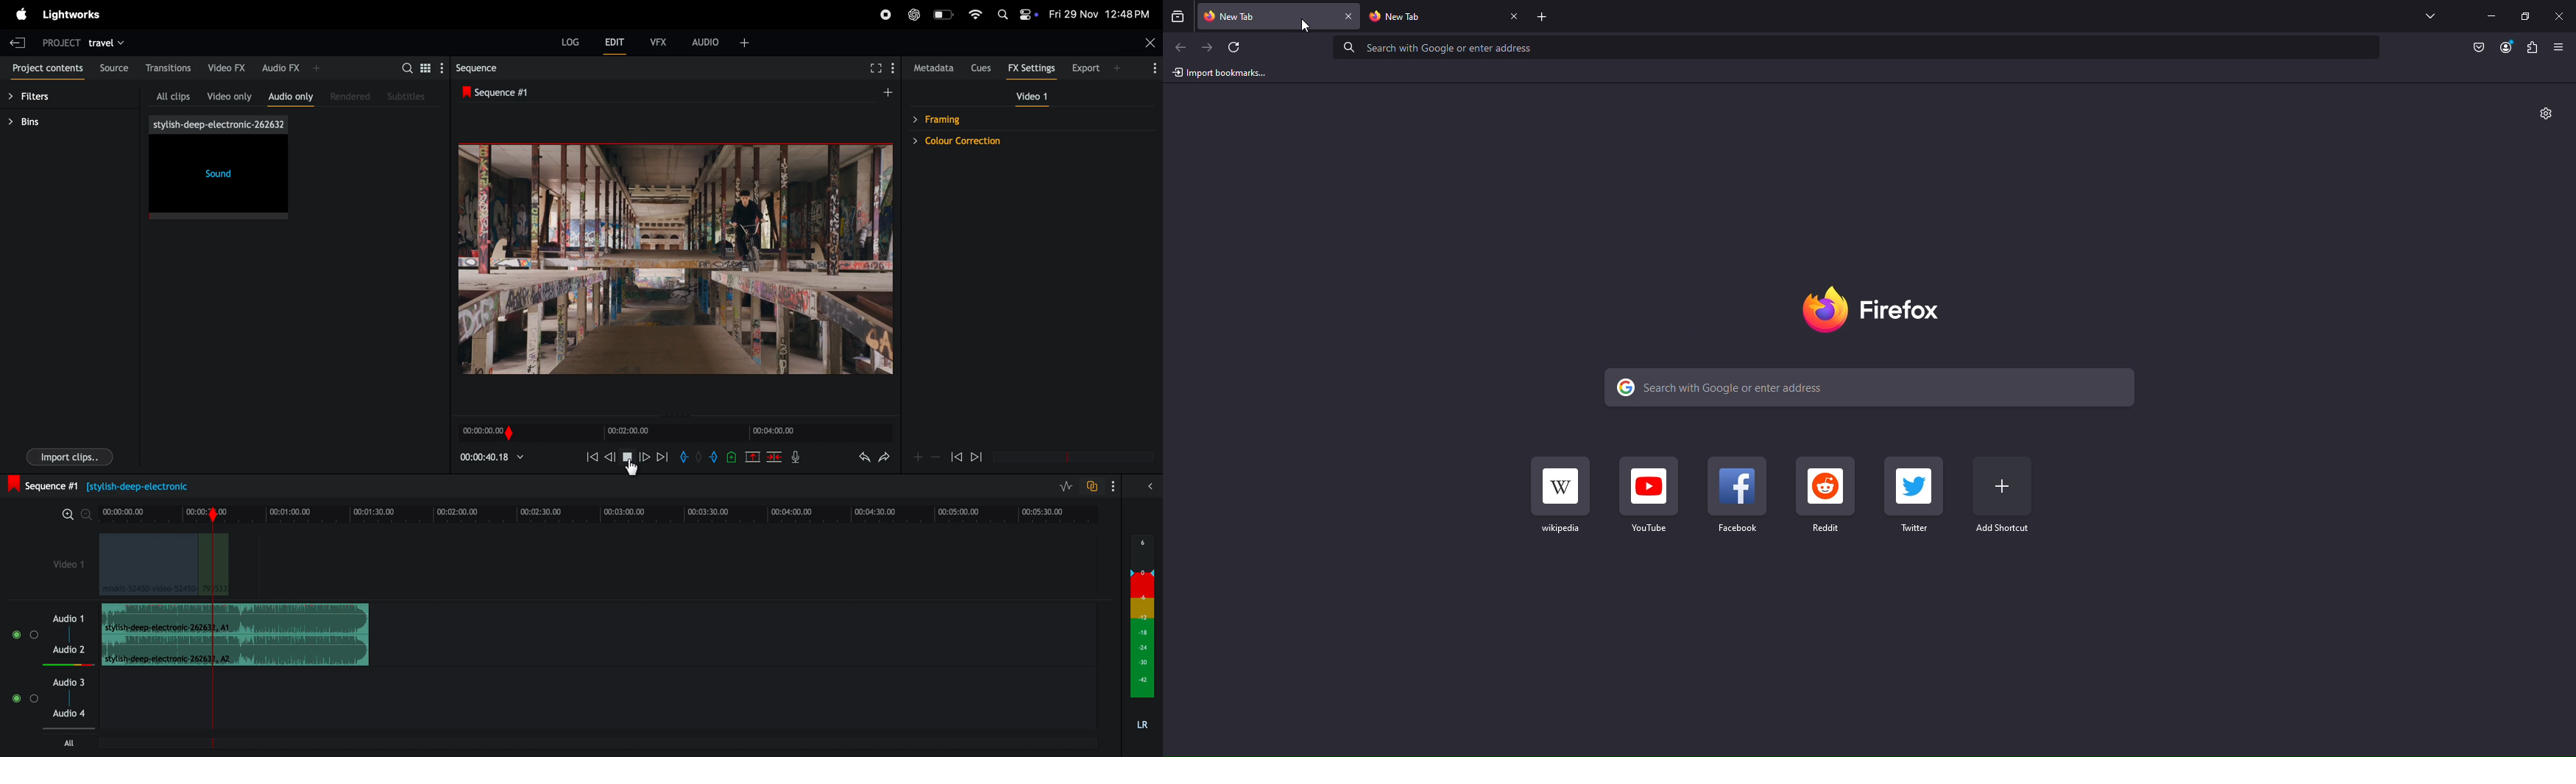 This screenshot has height=784, width=2576. I want to click on framing, so click(948, 119).